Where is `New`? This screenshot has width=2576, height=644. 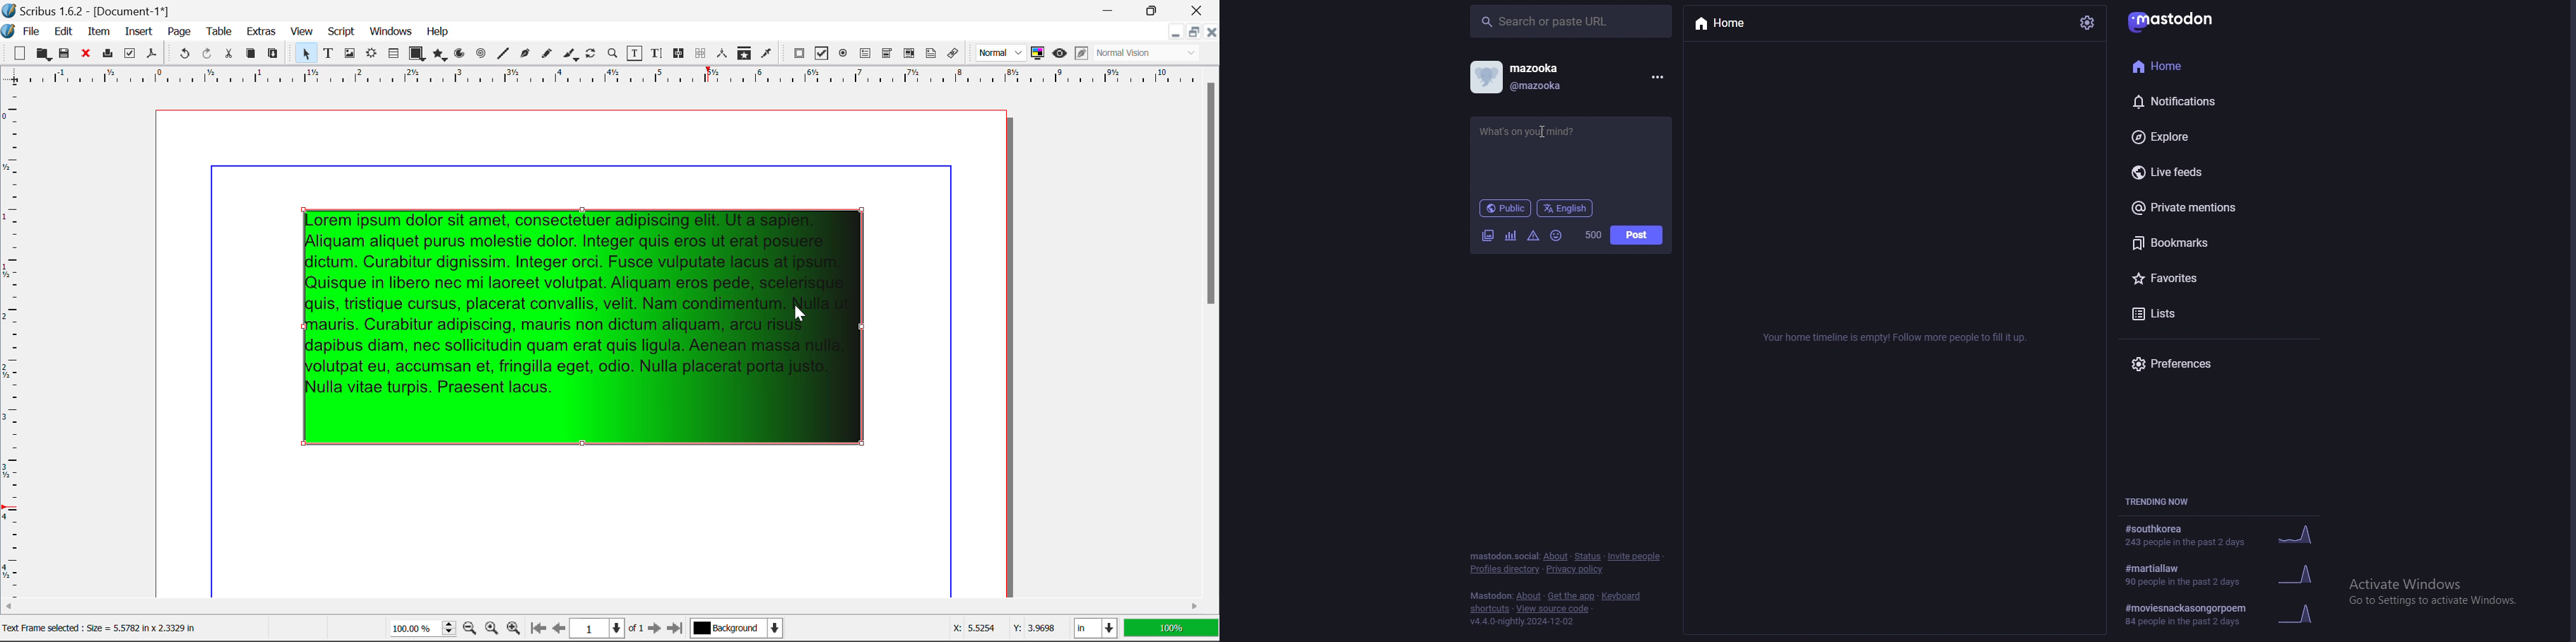
New is located at coordinates (17, 54).